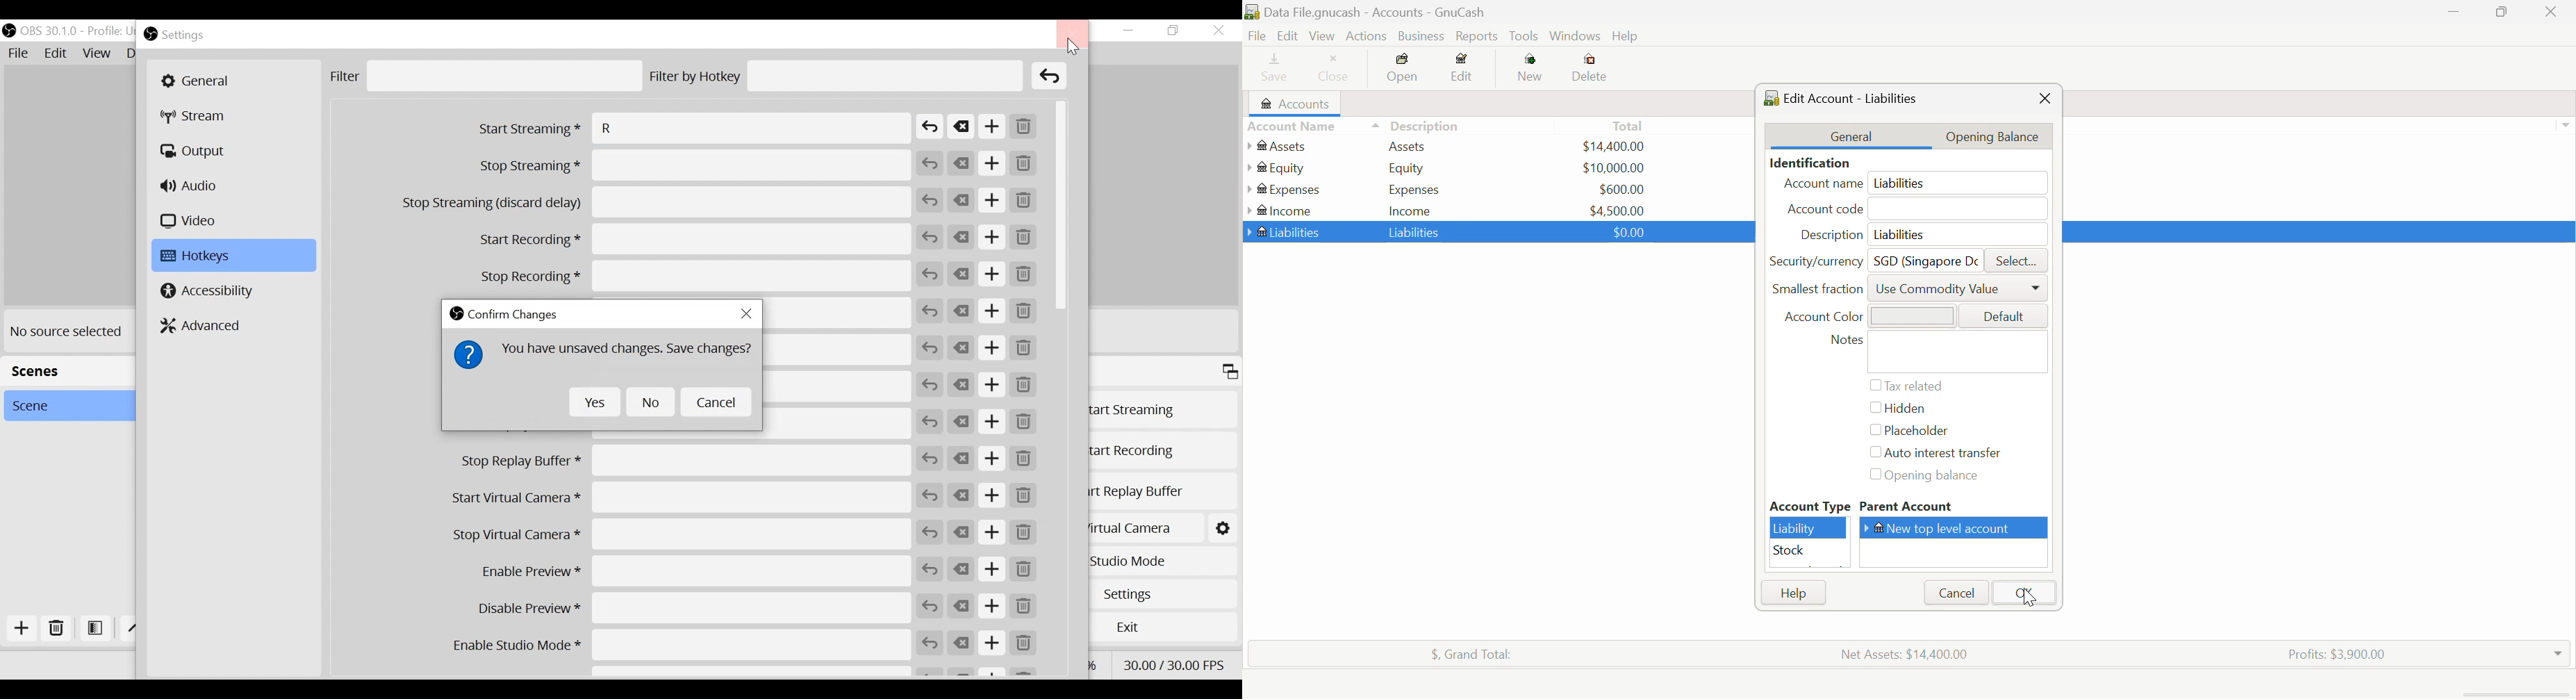 The image size is (2576, 700). What do you see at coordinates (1287, 36) in the screenshot?
I see `Edit` at bounding box center [1287, 36].